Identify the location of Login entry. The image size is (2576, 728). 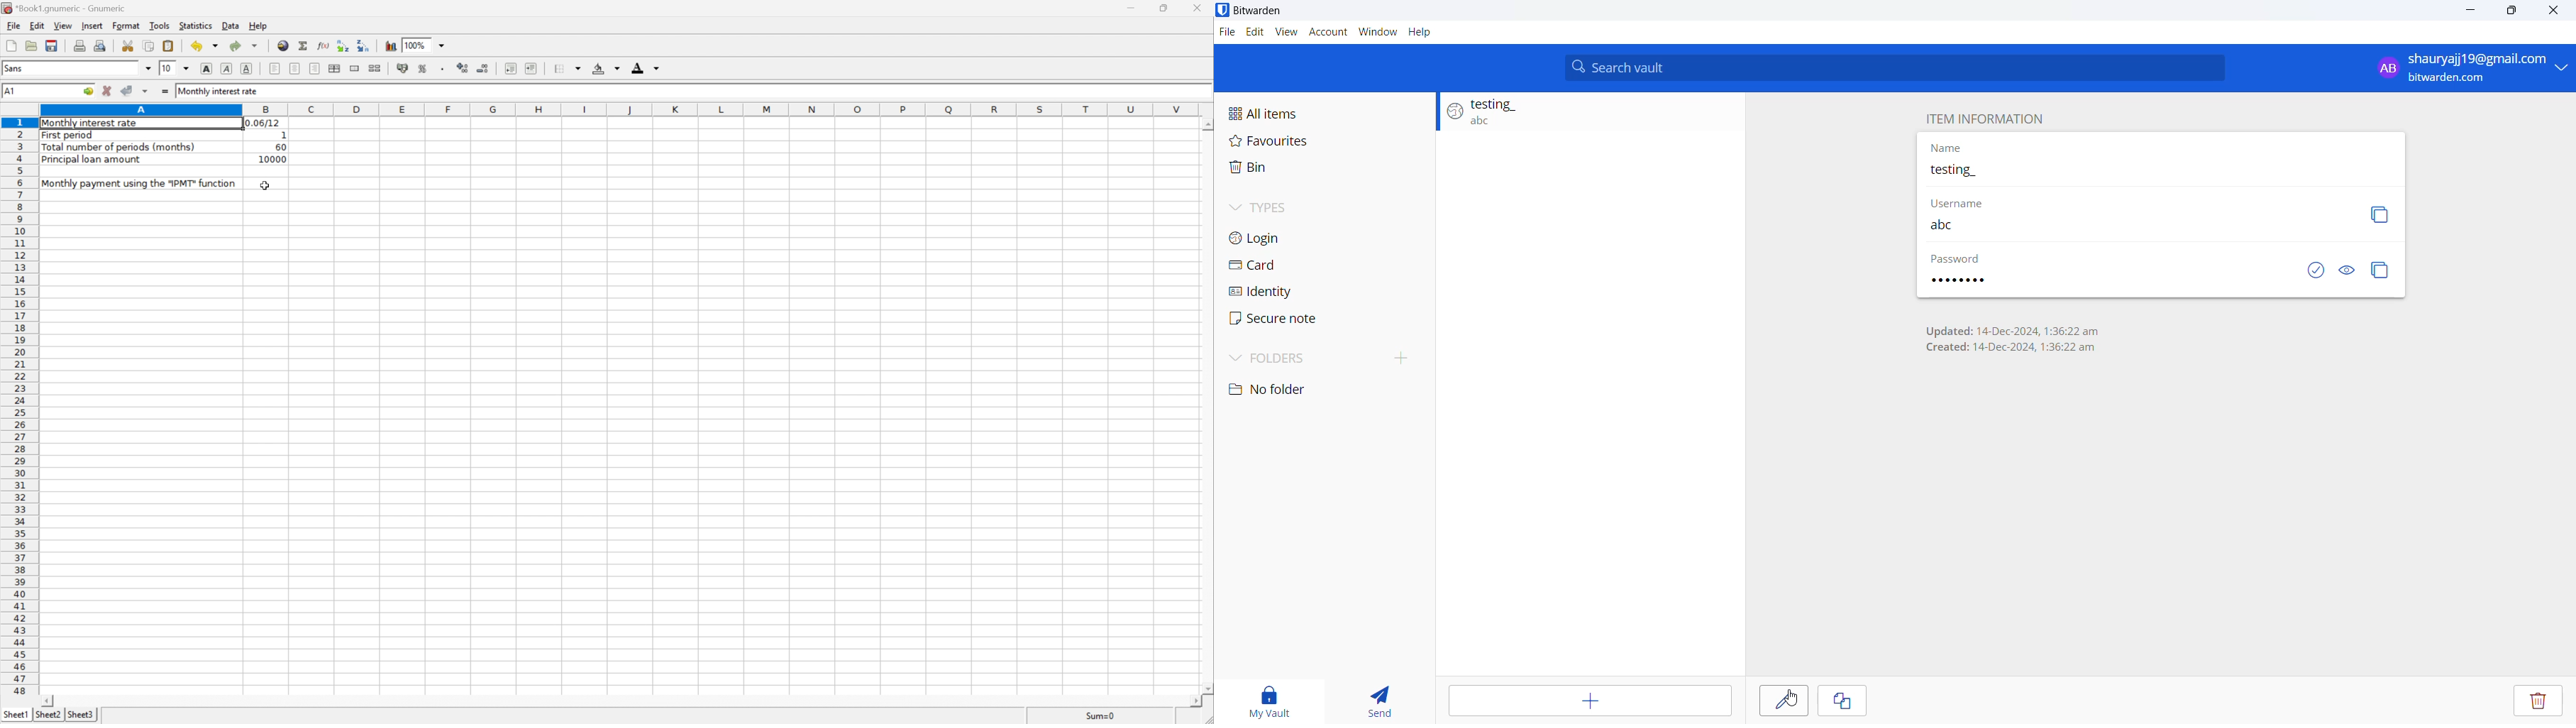
(1583, 115).